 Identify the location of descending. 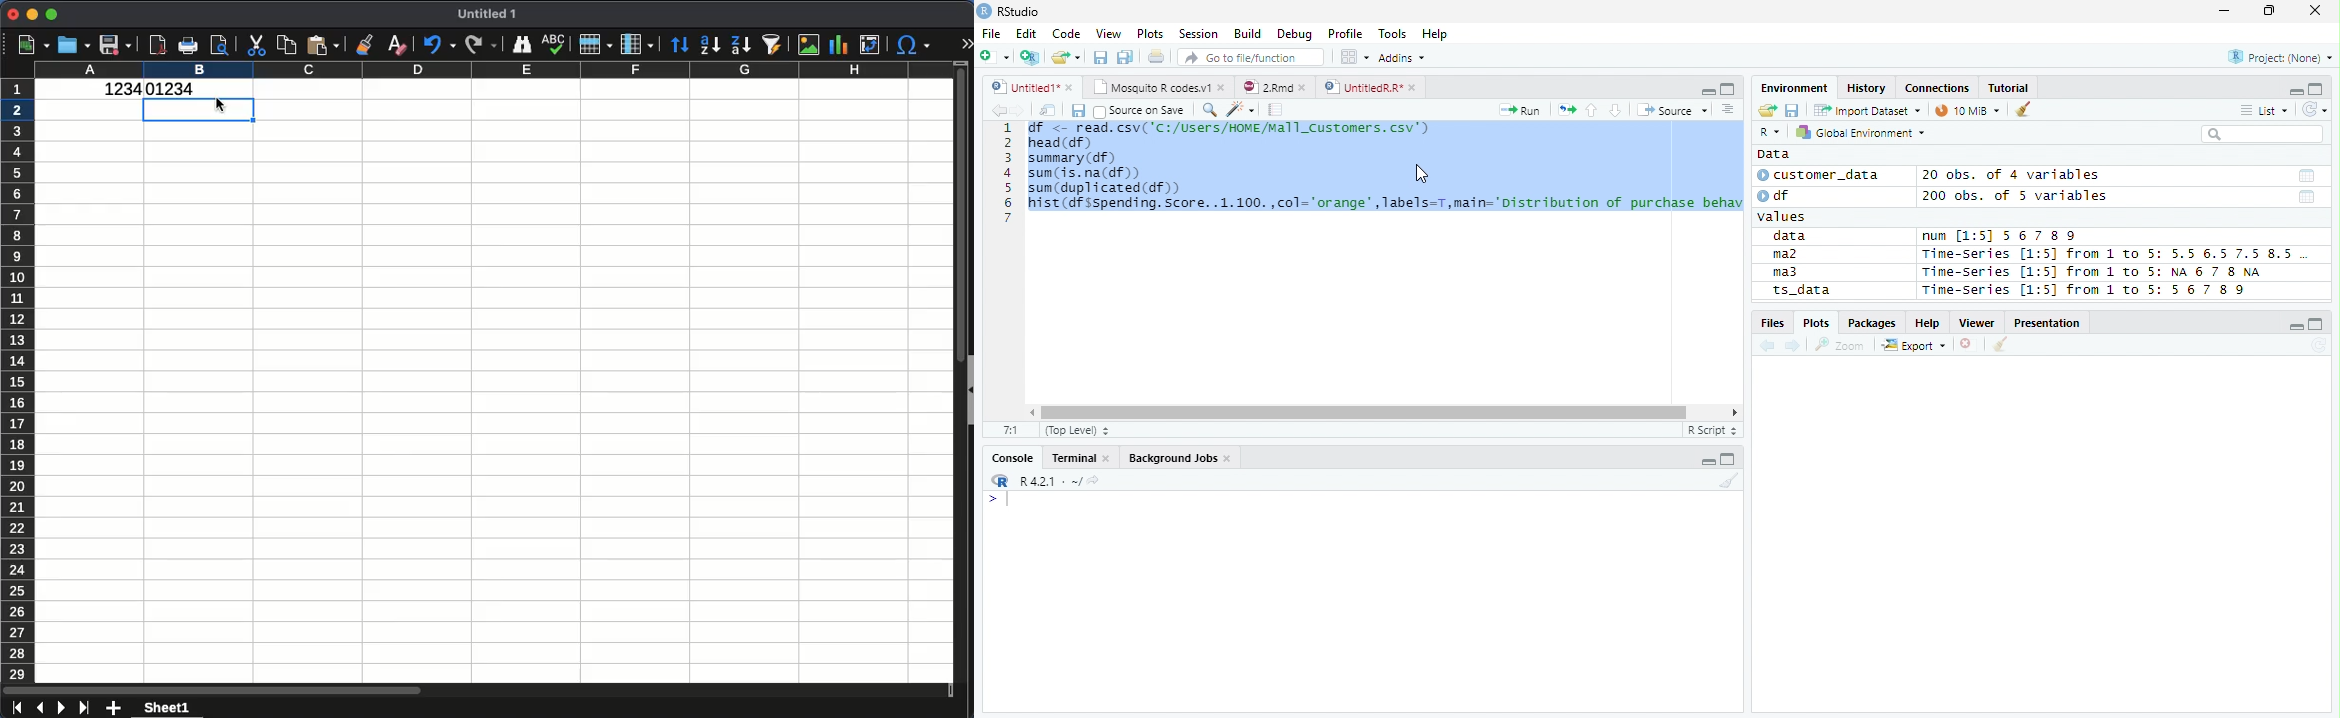
(741, 46).